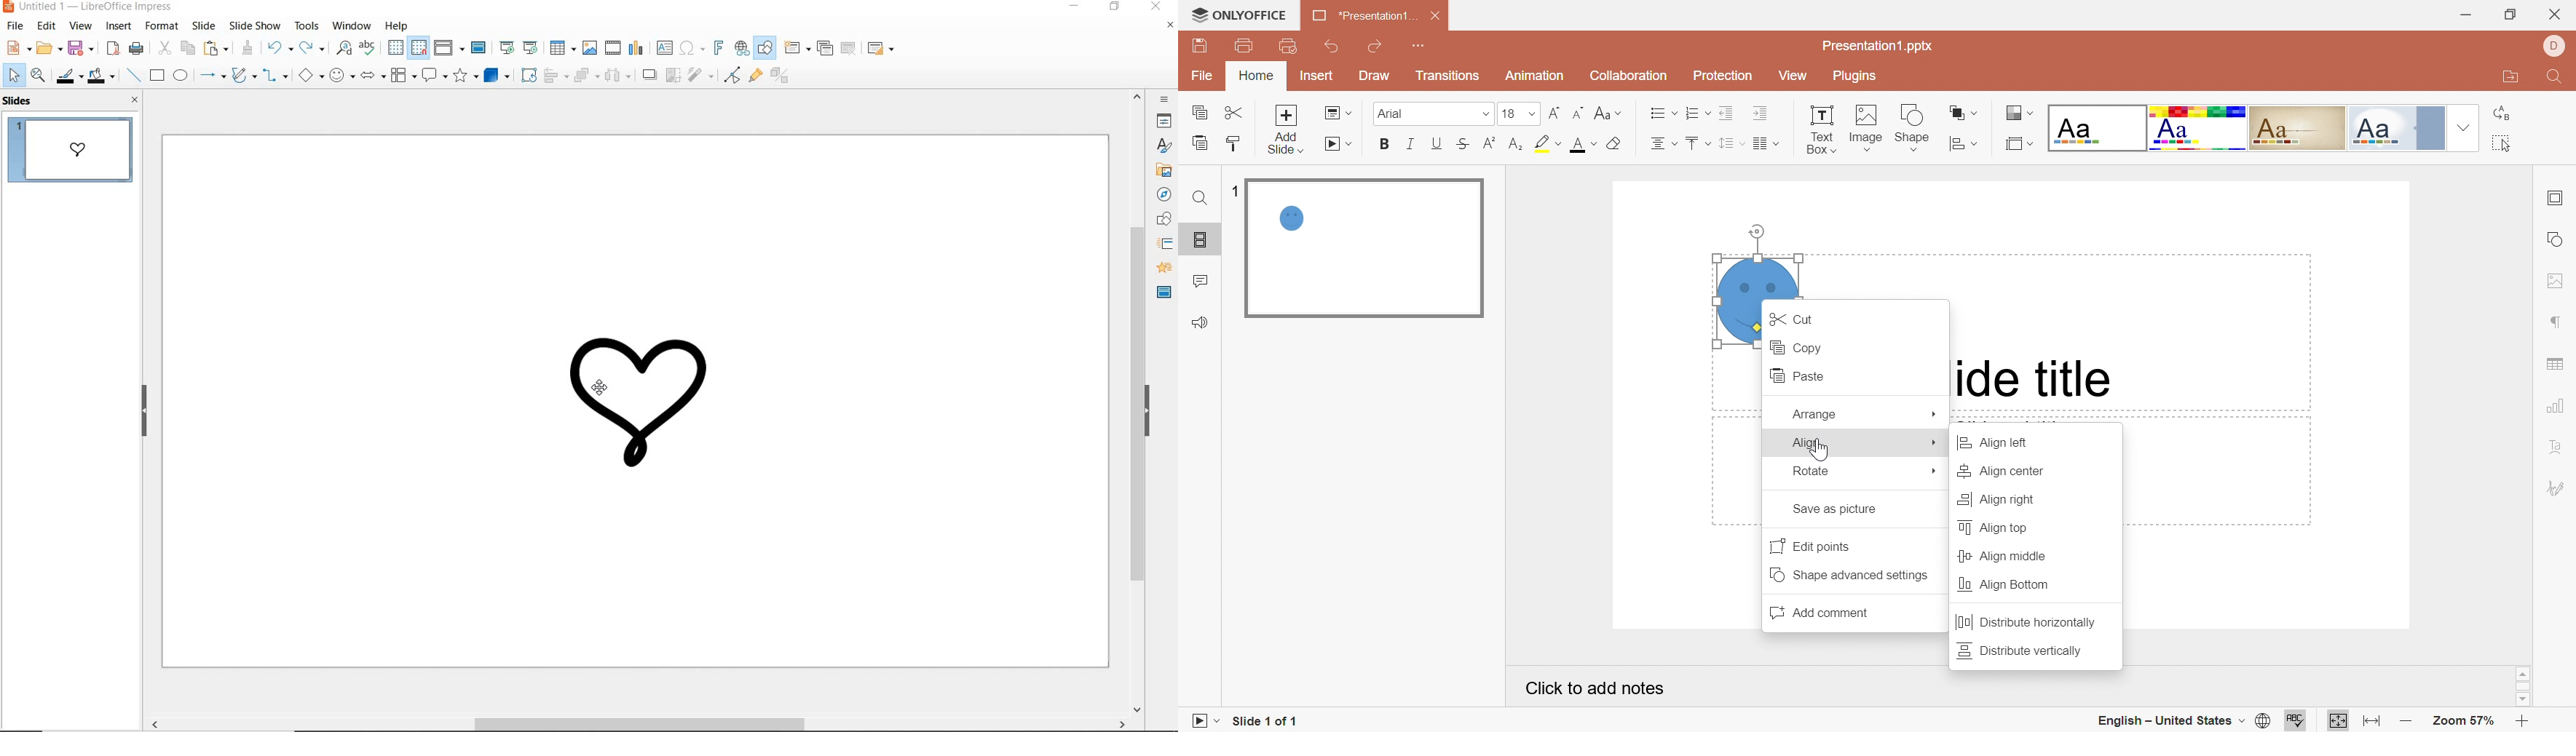 This screenshot has height=756, width=2576. I want to click on Drop Down, so click(2461, 127).